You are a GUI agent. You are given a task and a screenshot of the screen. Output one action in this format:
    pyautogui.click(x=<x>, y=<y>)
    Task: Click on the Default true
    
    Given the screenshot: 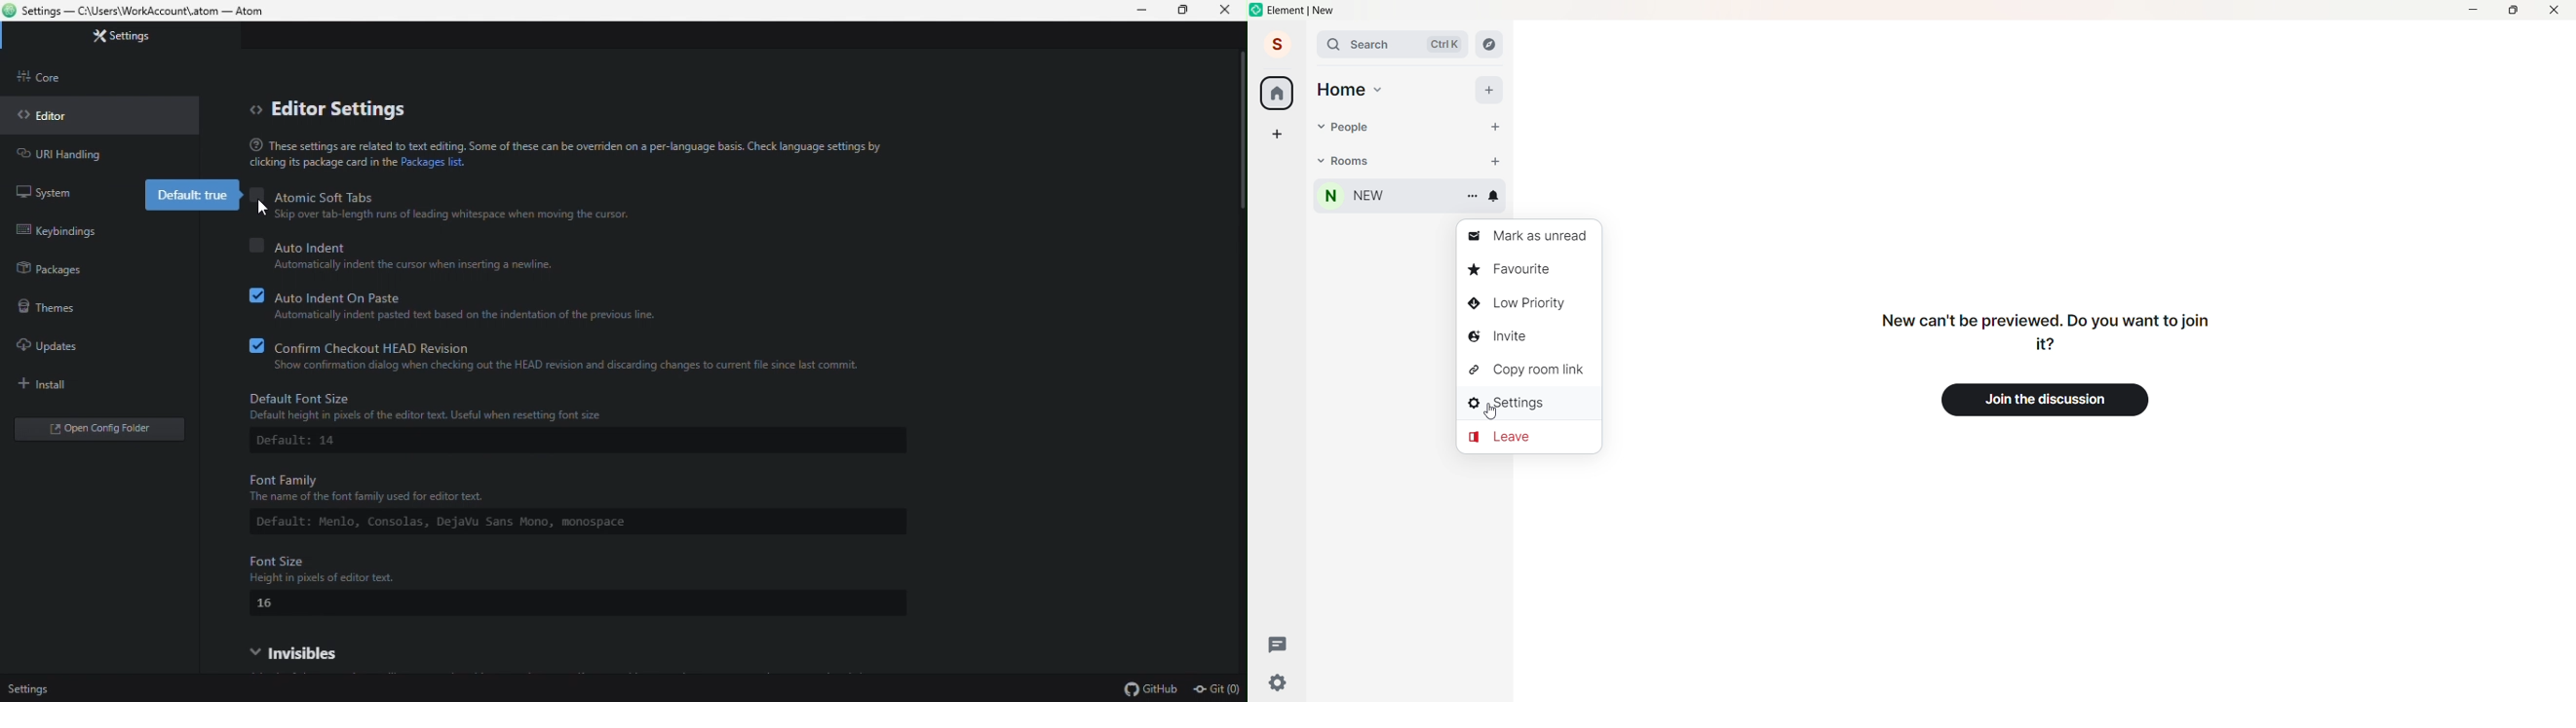 What is the action you would take?
    pyautogui.click(x=186, y=195)
    